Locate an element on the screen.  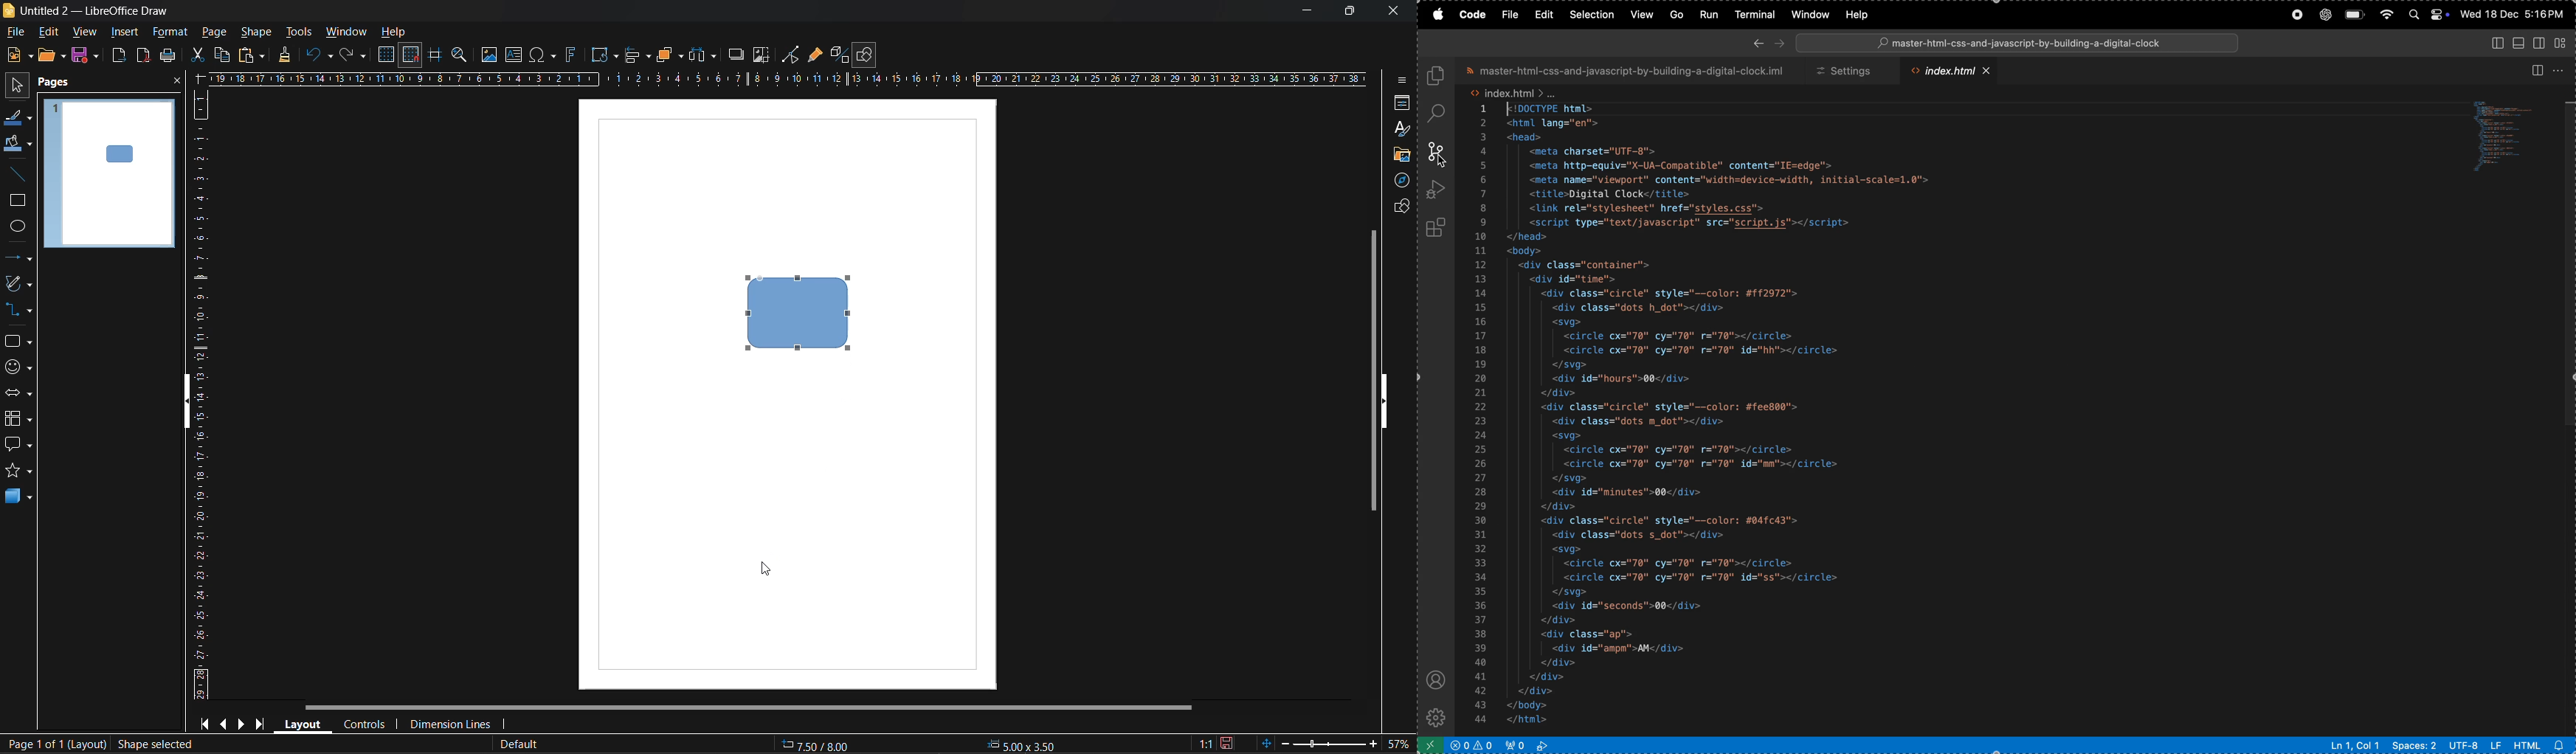
run and debug is located at coordinates (1436, 190).